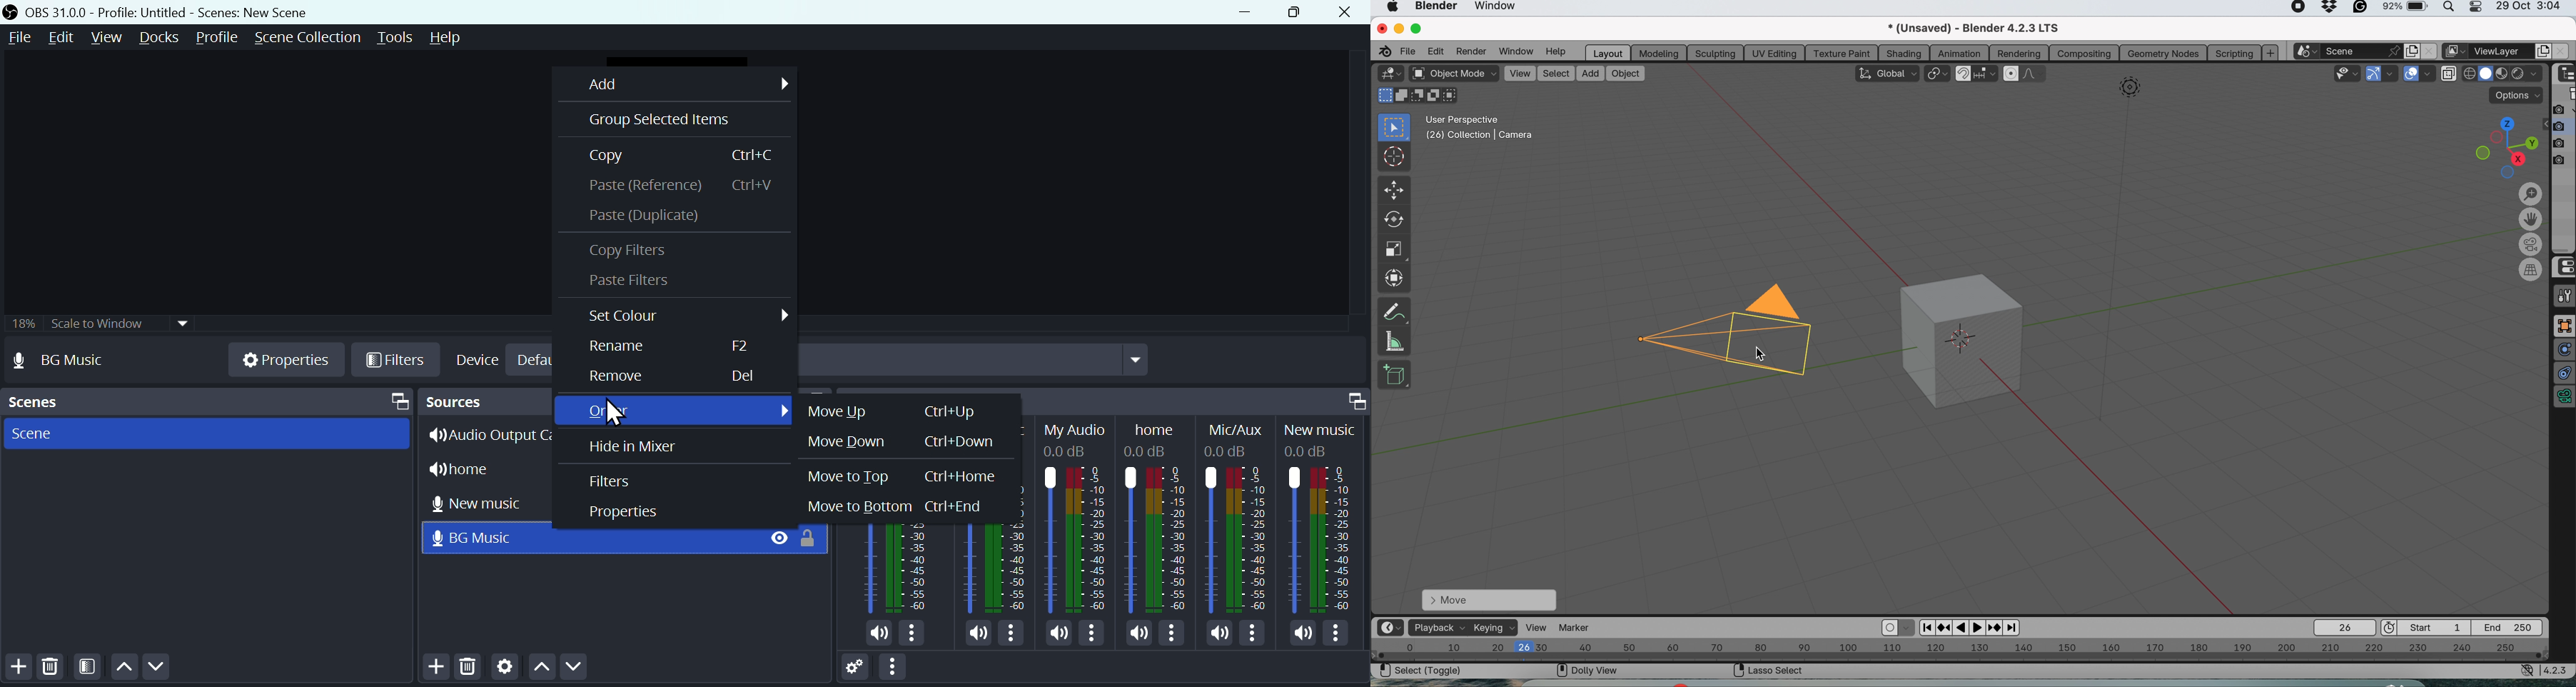 This screenshot has width=2576, height=700. Describe the element at coordinates (433, 669) in the screenshot. I see `add` at that location.